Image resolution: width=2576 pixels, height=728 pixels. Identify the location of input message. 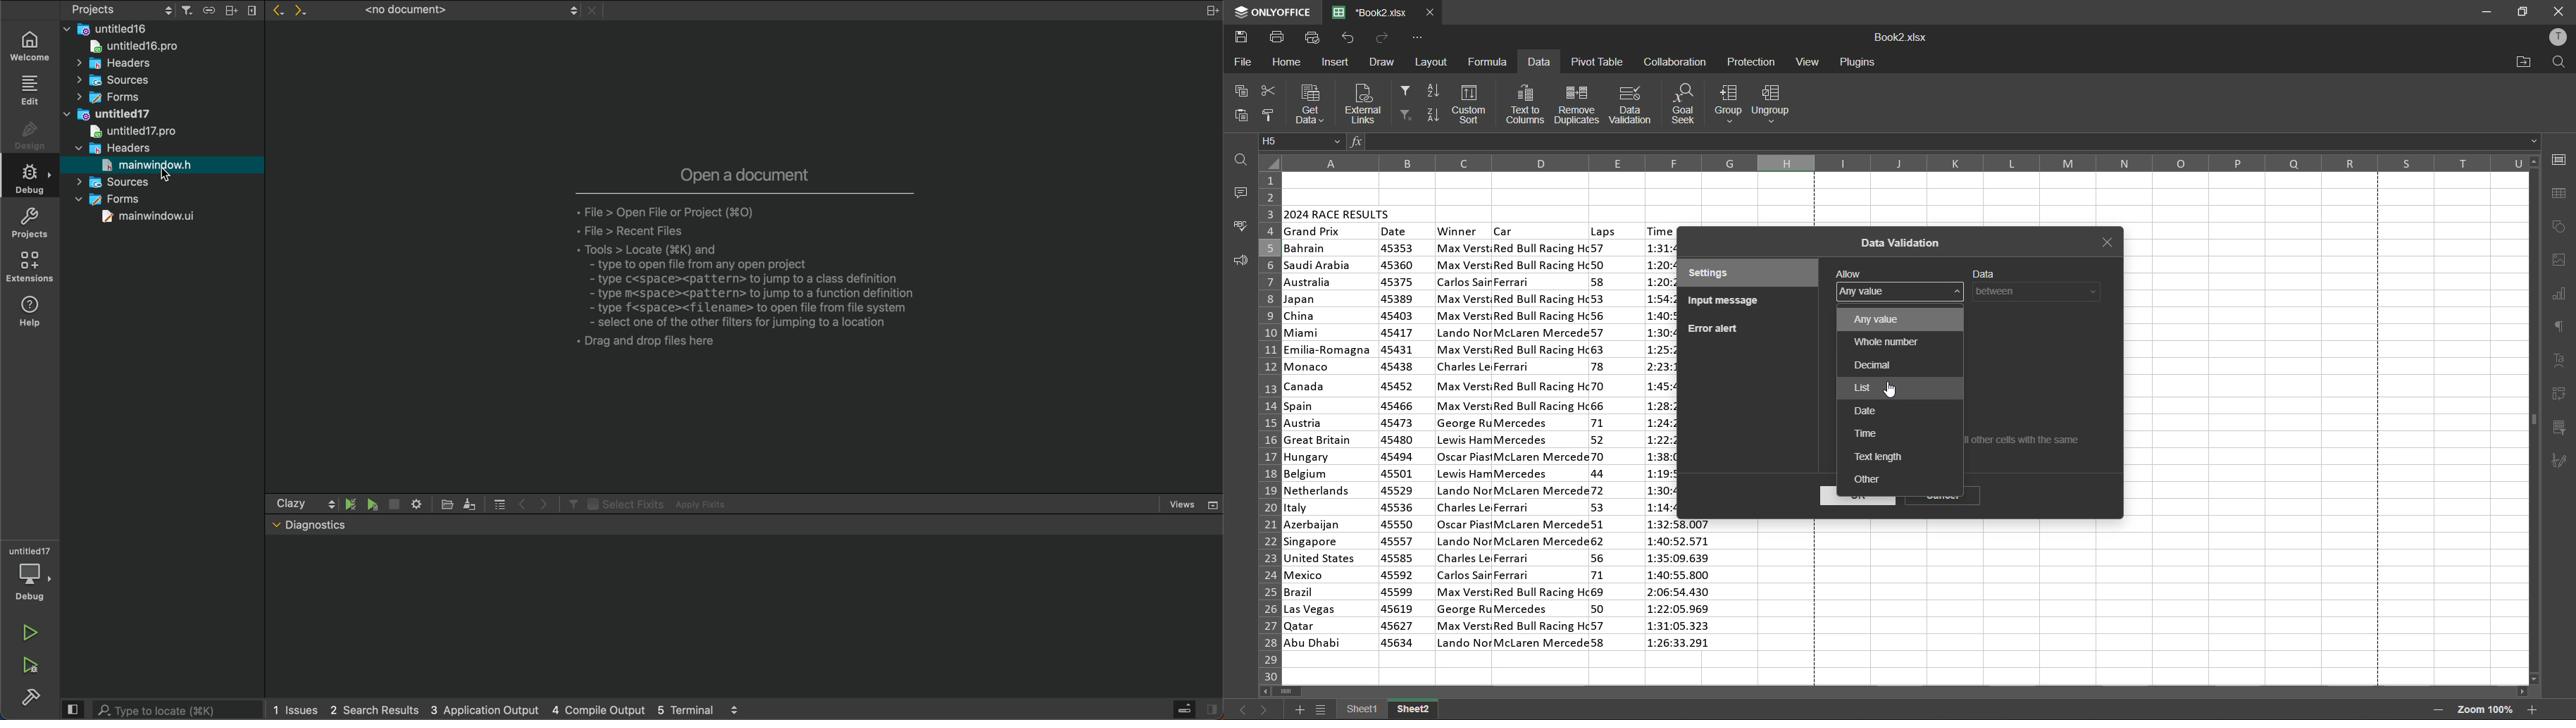
(1727, 302).